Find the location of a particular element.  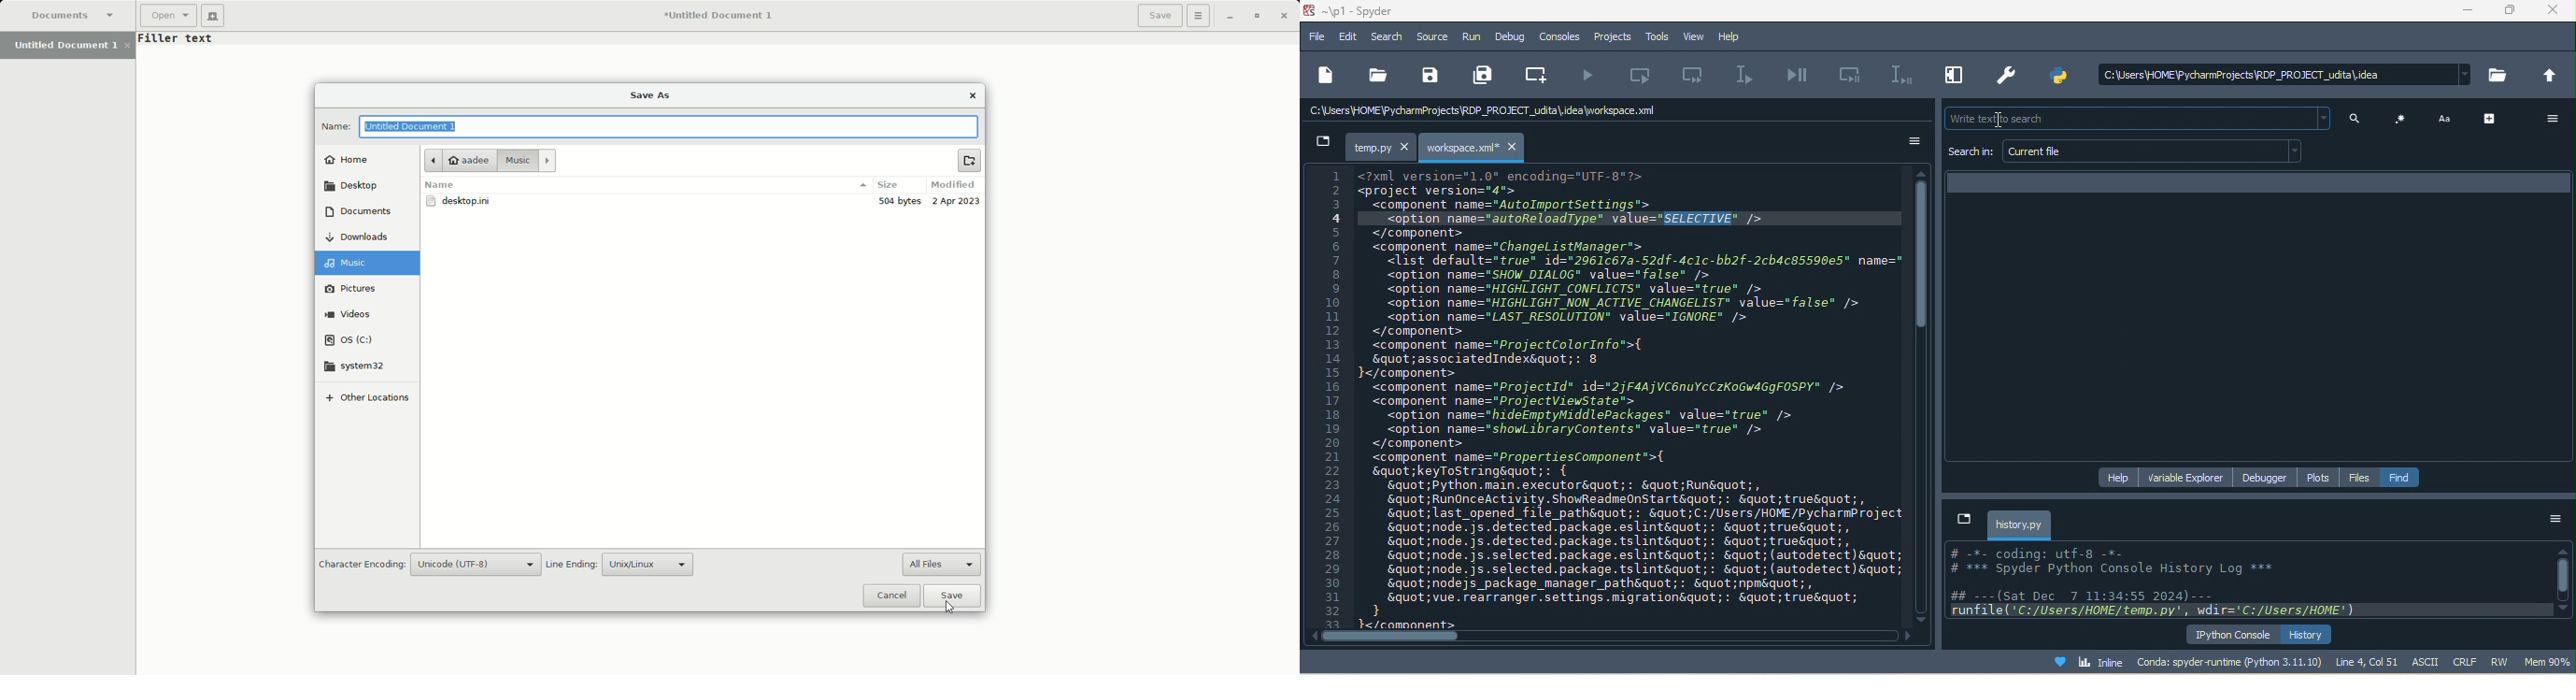

browse tabs is located at coordinates (1962, 519).